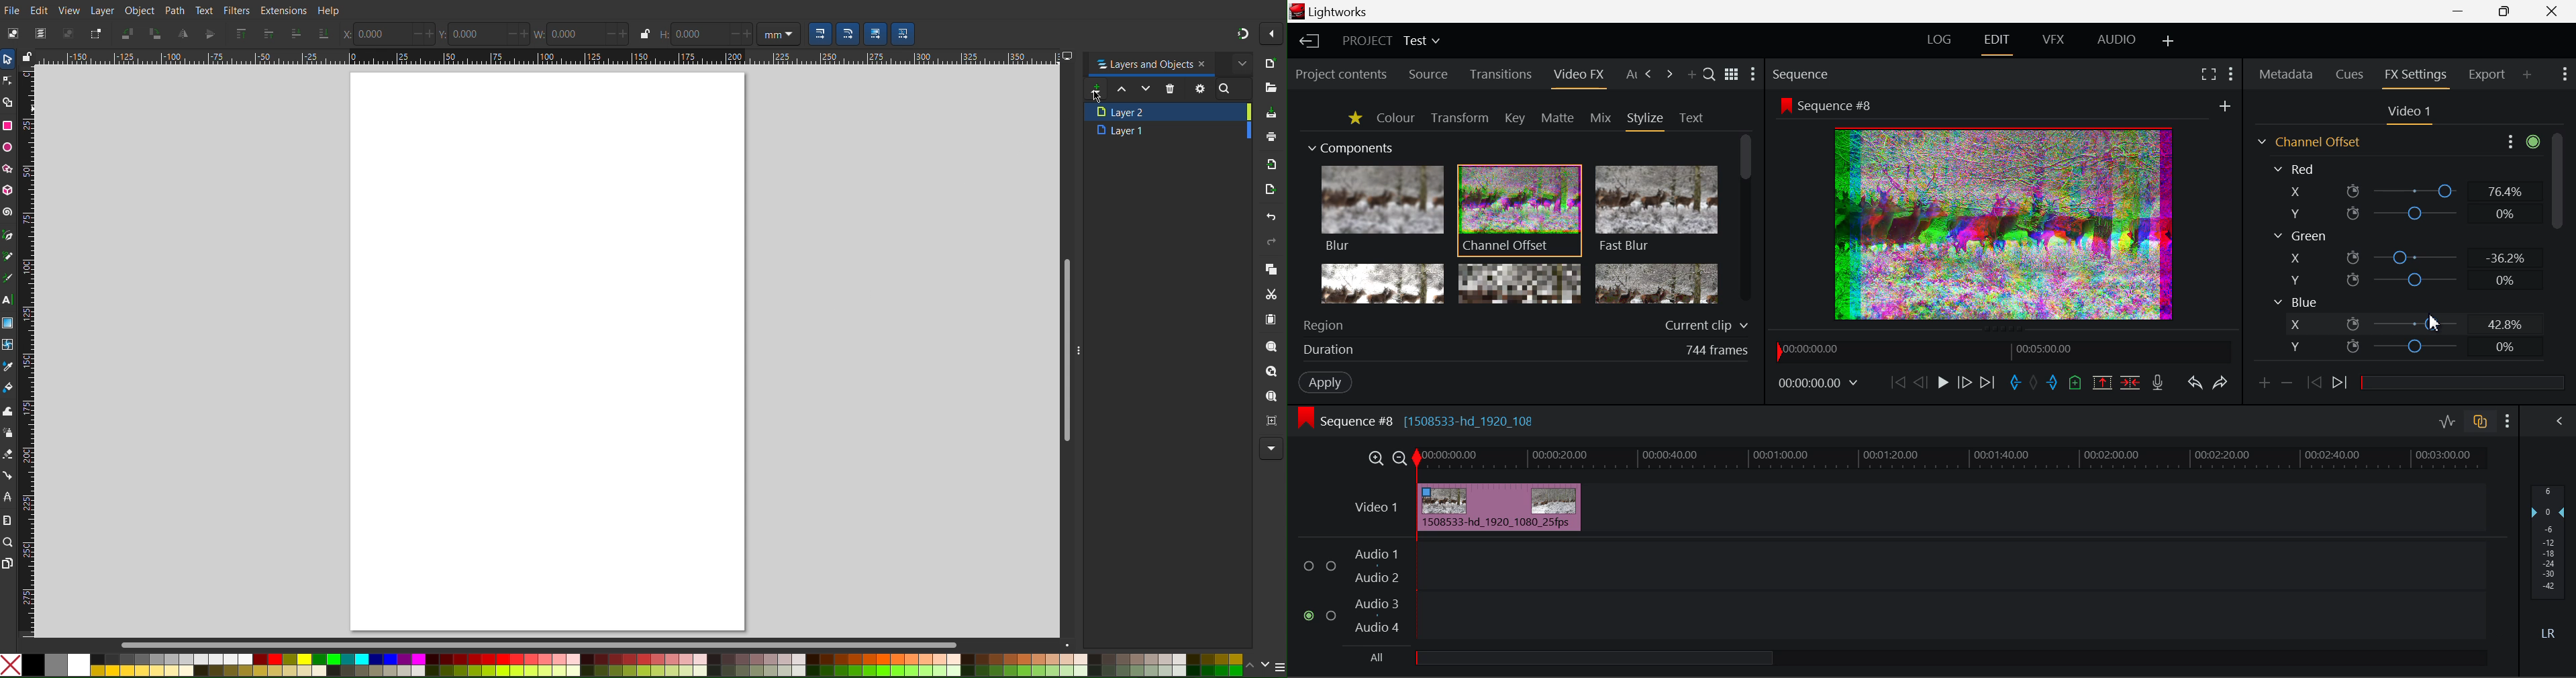 This screenshot has height=700, width=2576. Describe the element at coordinates (1381, 209) in the screenshot. I see `Blur` at that location.